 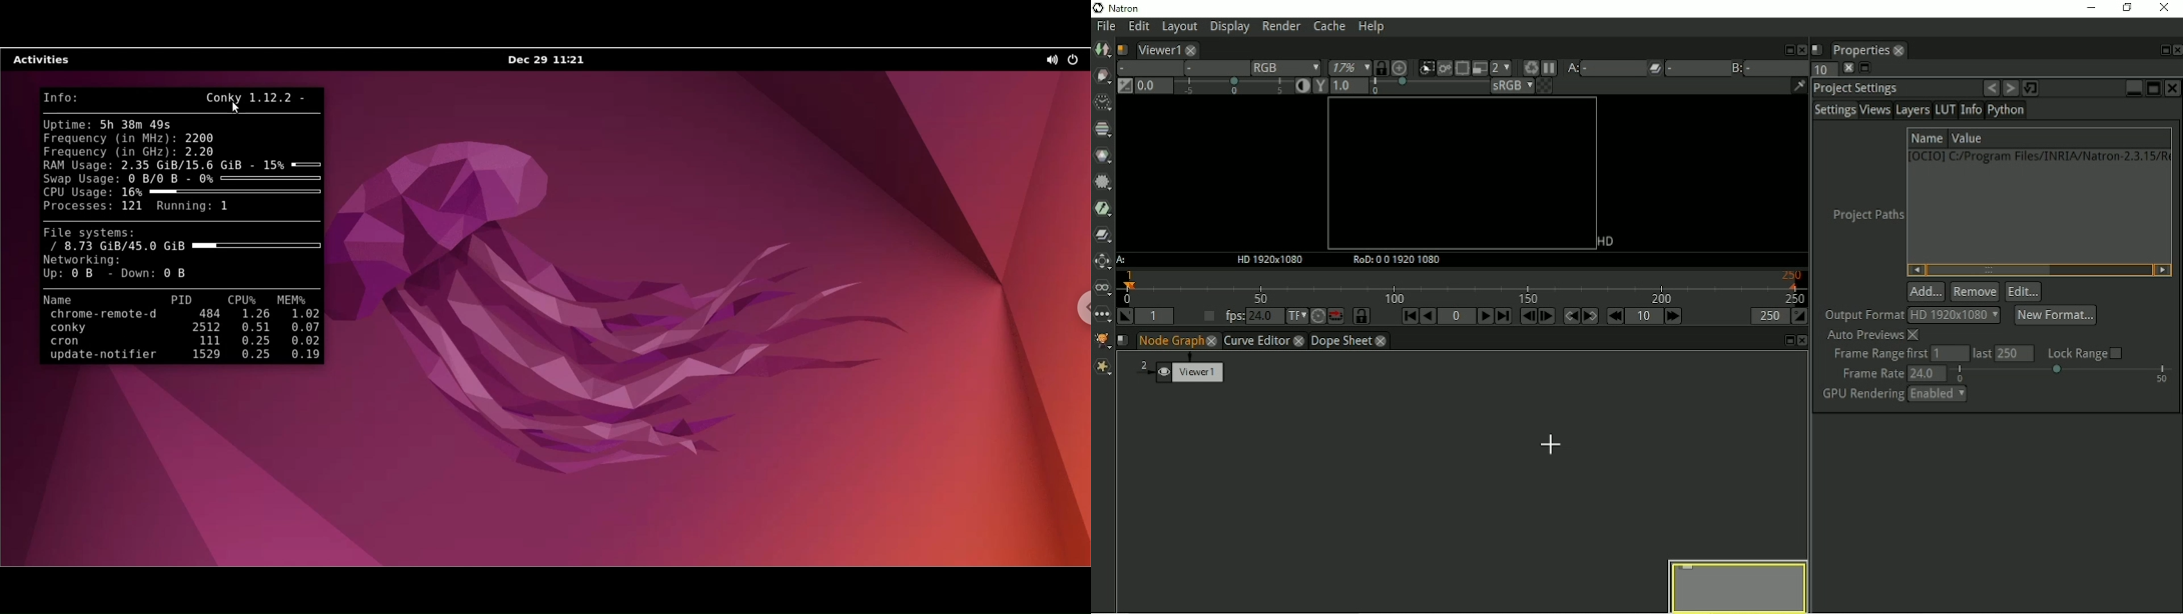 What do you see at coordinates (1876, 112) in the screenshot?
I see `Views` at bounding box center [1876, 112].